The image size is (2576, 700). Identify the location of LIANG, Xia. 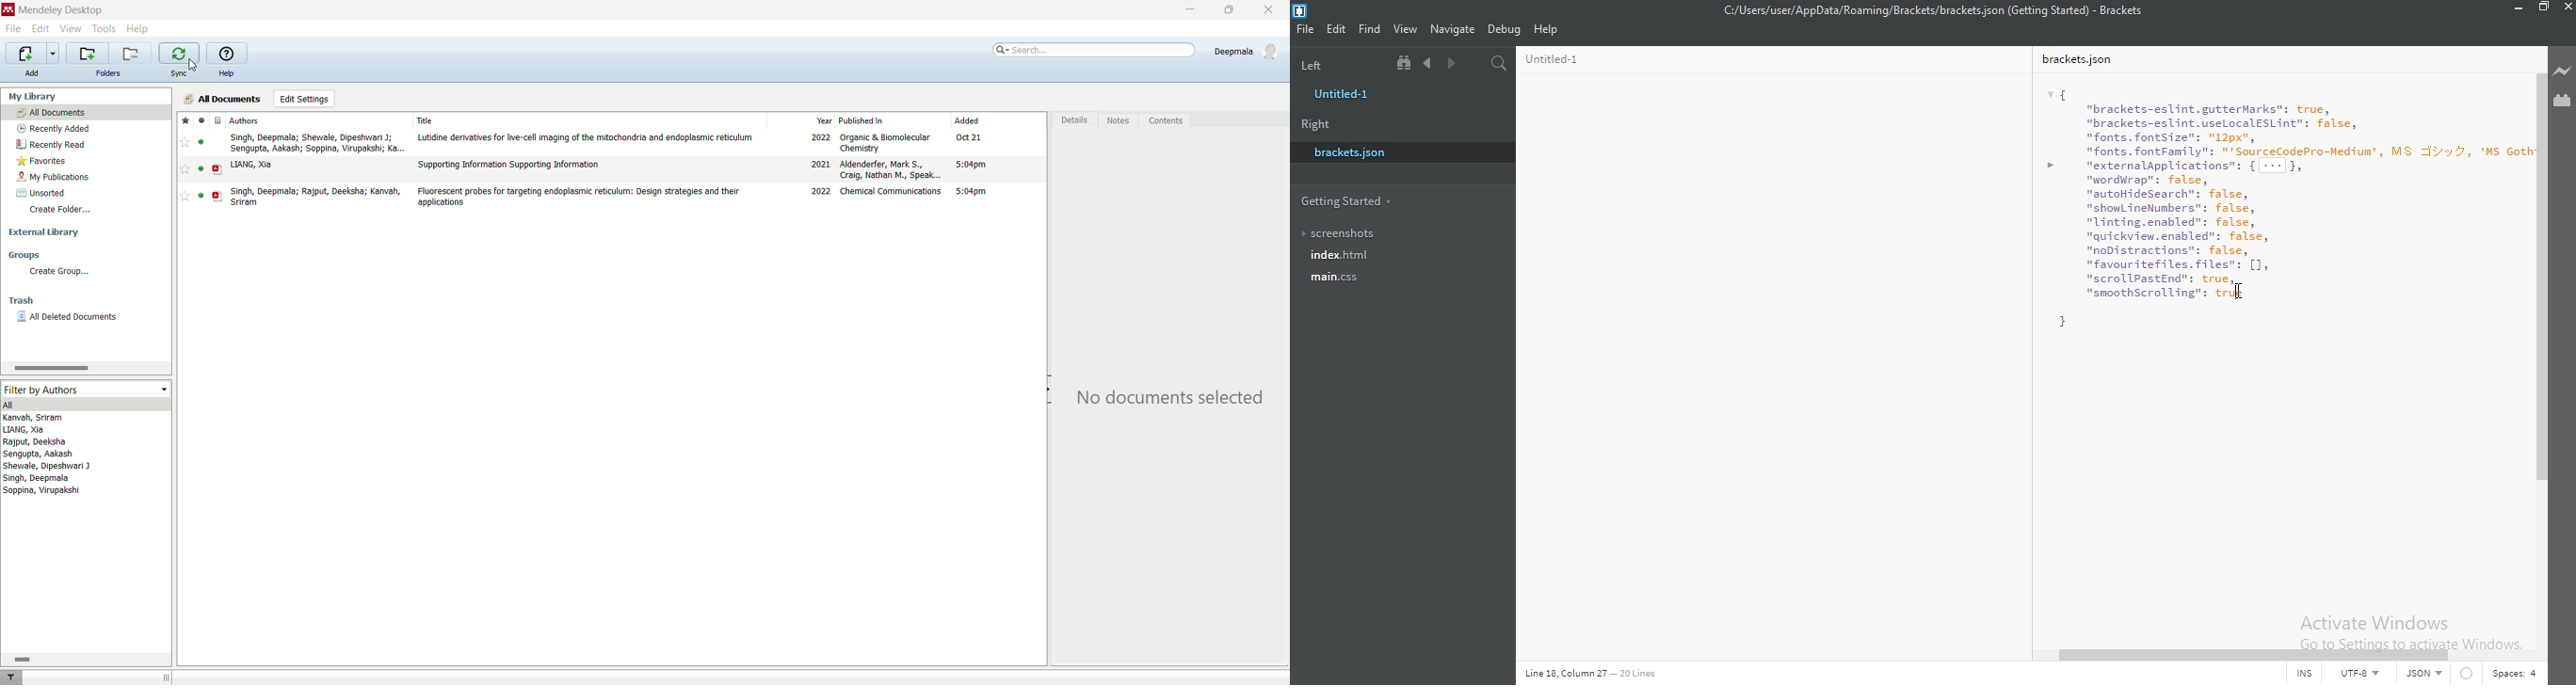
(254, 166).